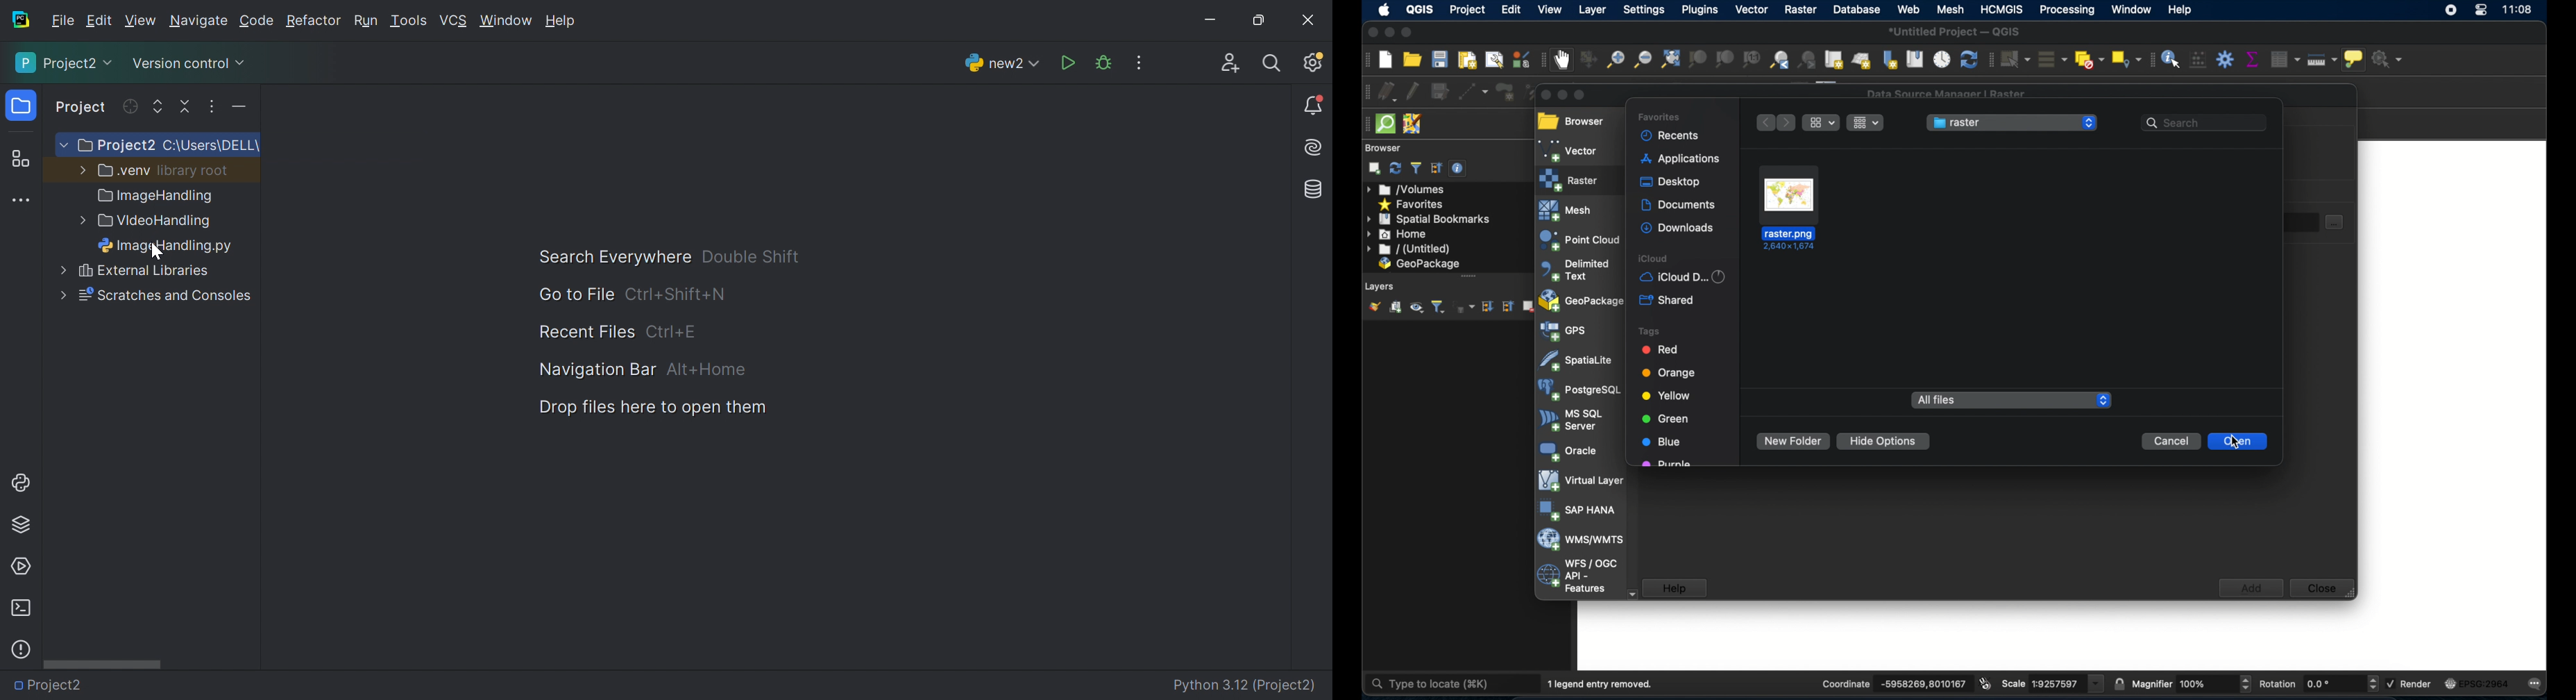 The image size is (2576, 700). What do you see at coordinates (1564, 60) in the screenshot?
I see `pan map` at bounding box center [1564, 60].